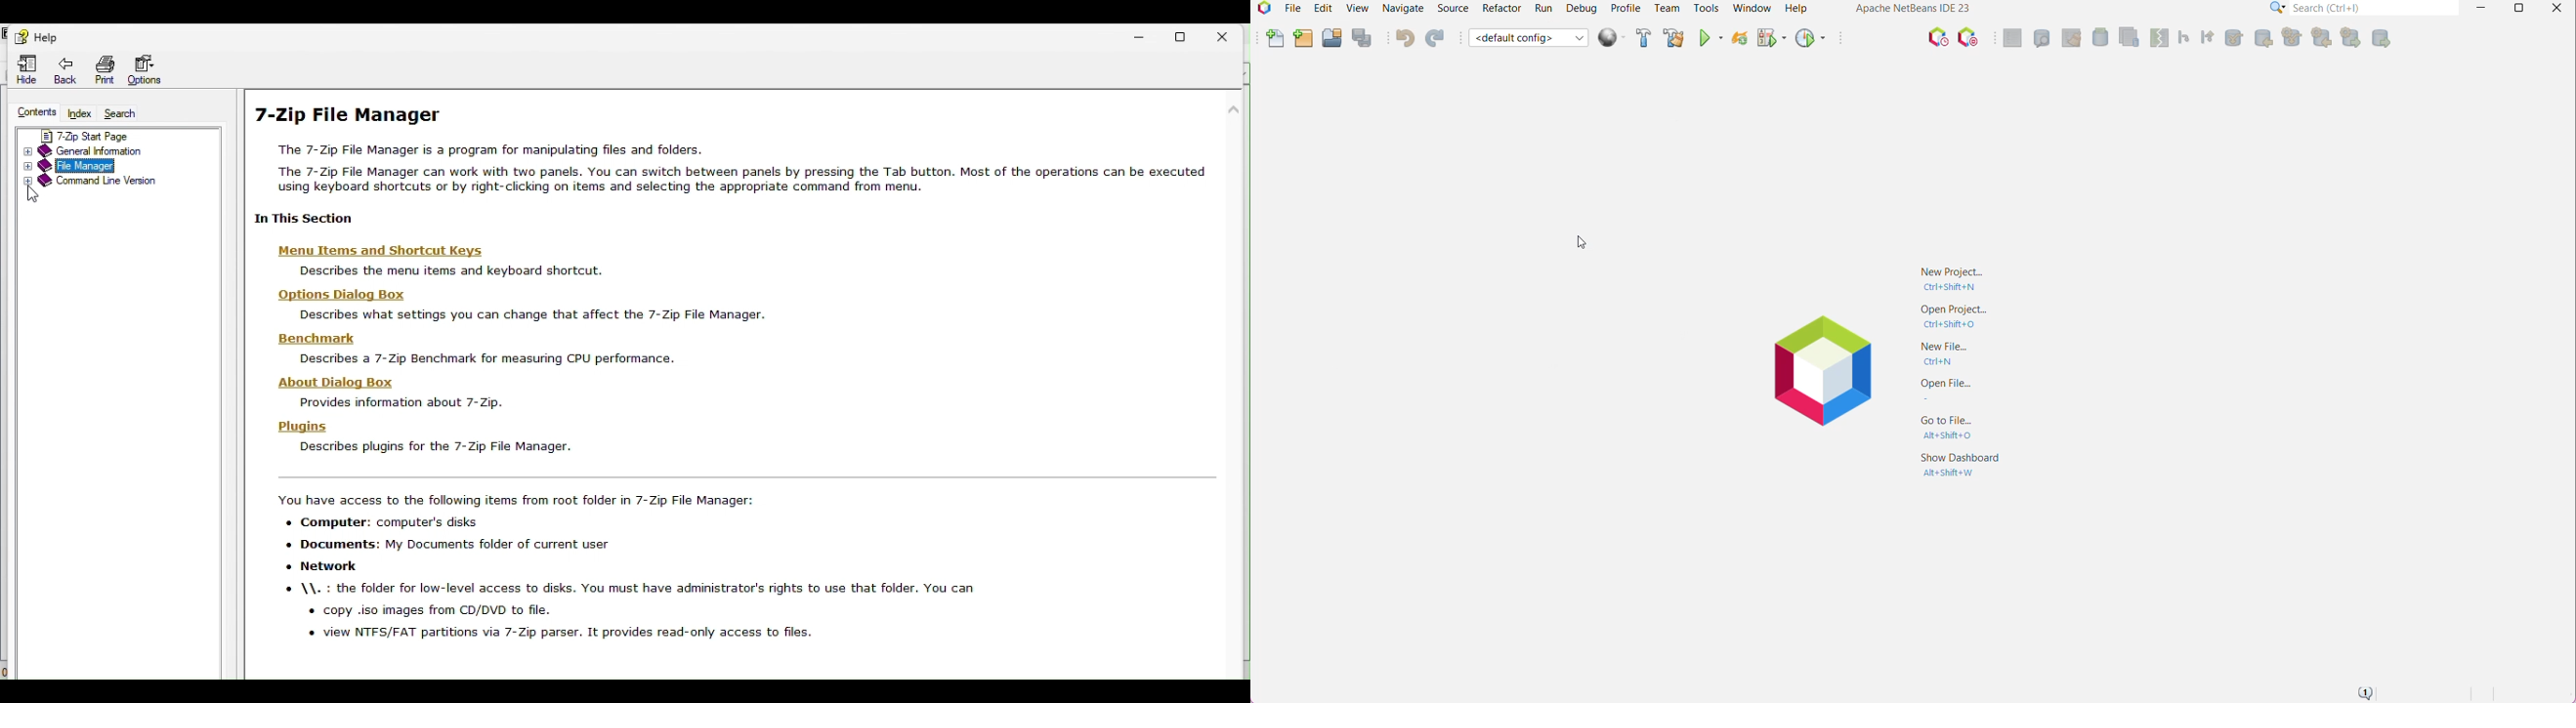  What do you see at coordinates (126, 114) in the screenshot?
I see `Search` at bounding box center [126, 114].